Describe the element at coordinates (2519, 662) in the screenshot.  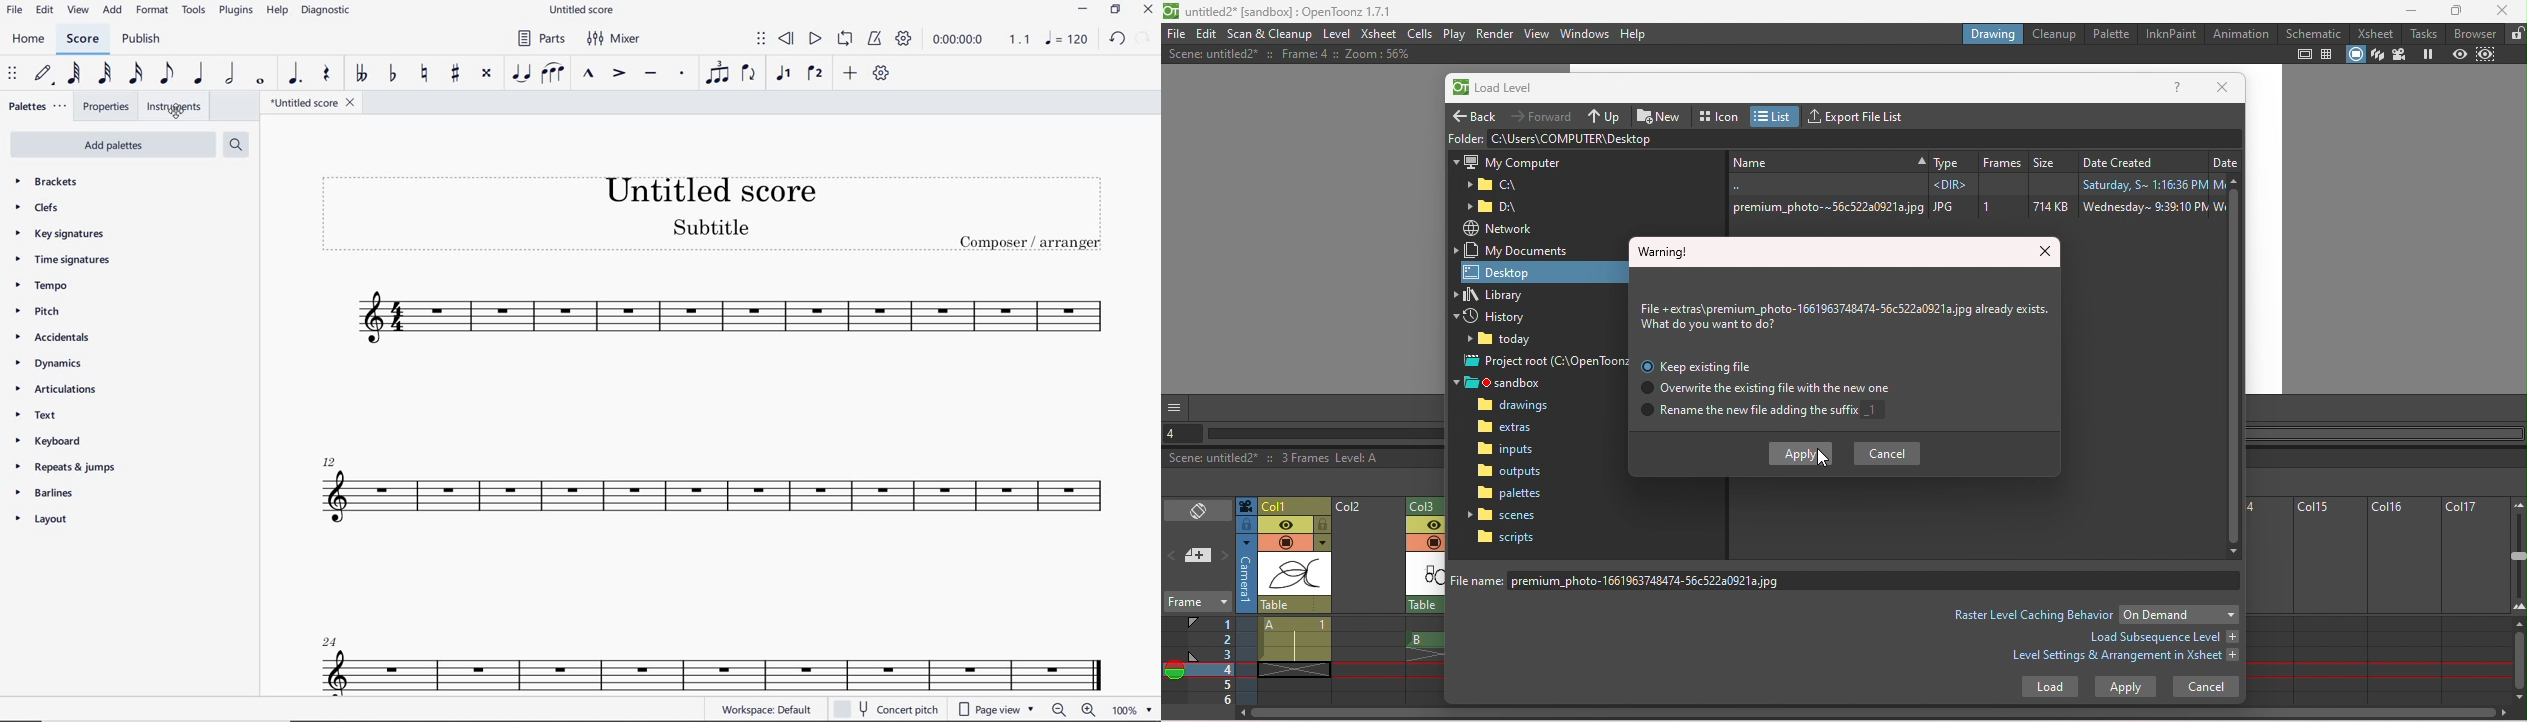
I see `Vertical scroll bar` at that location.